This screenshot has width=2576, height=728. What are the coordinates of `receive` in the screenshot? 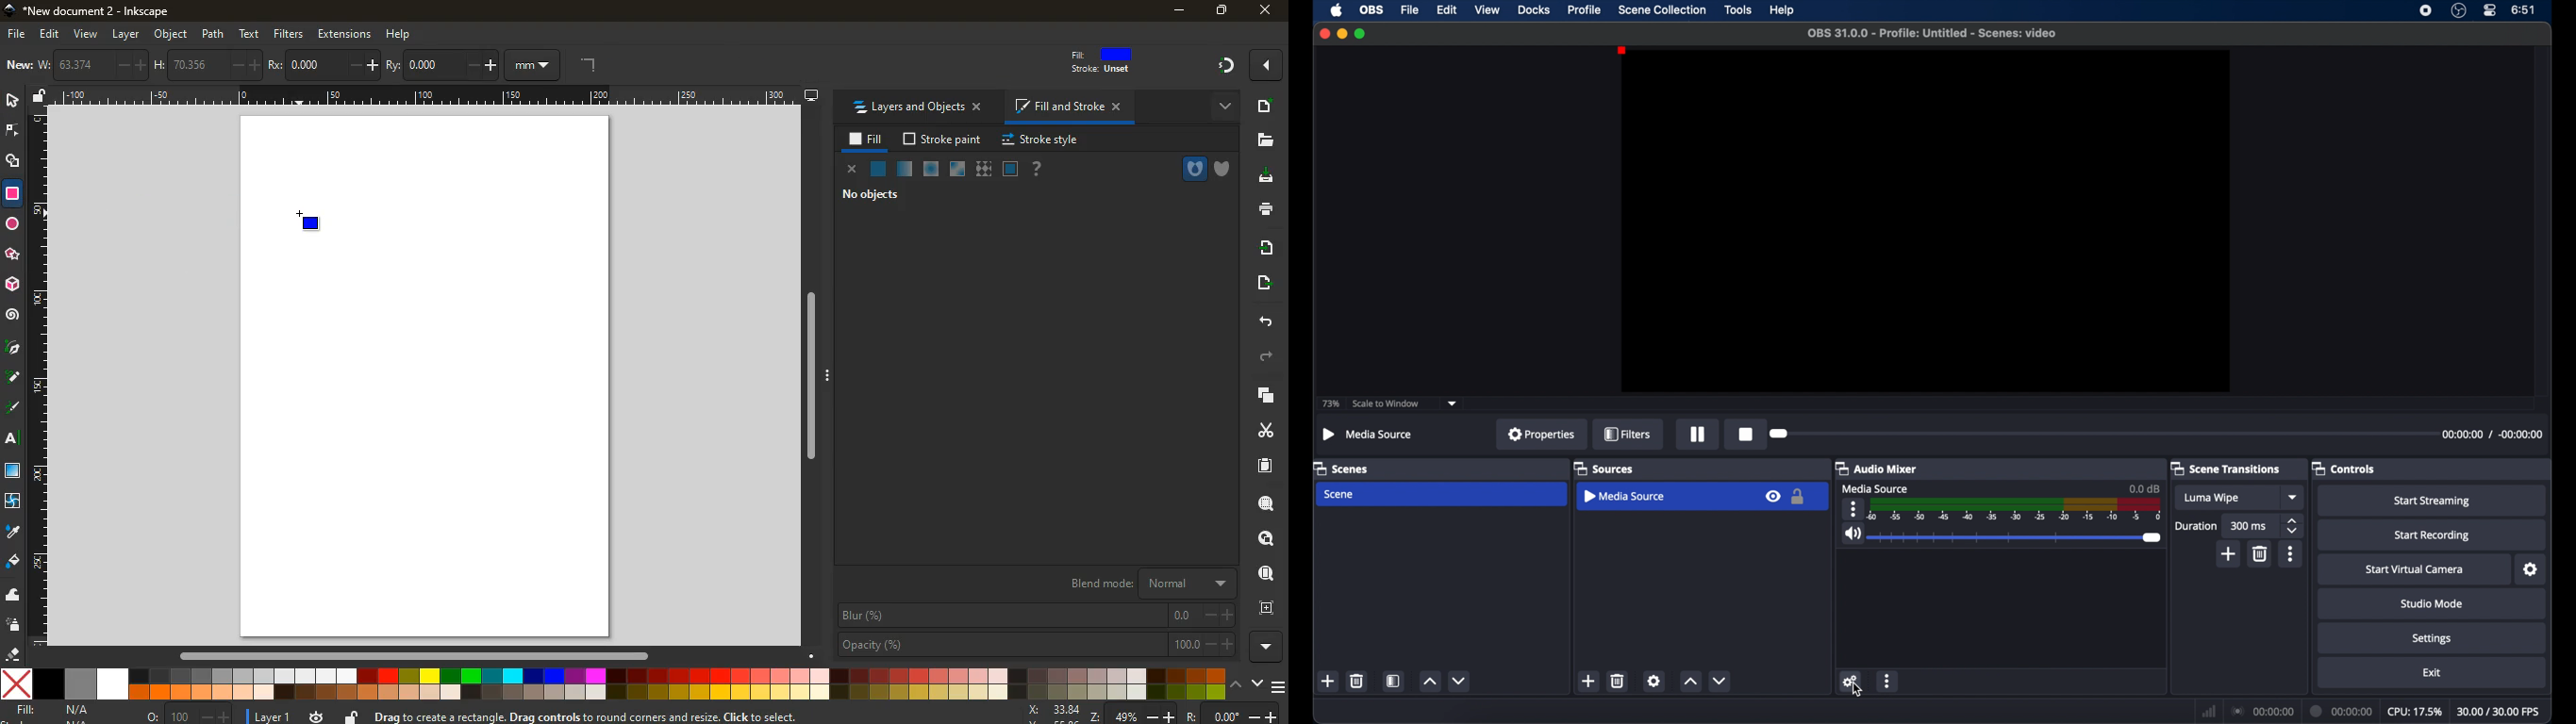 It's located at (1263, 249).